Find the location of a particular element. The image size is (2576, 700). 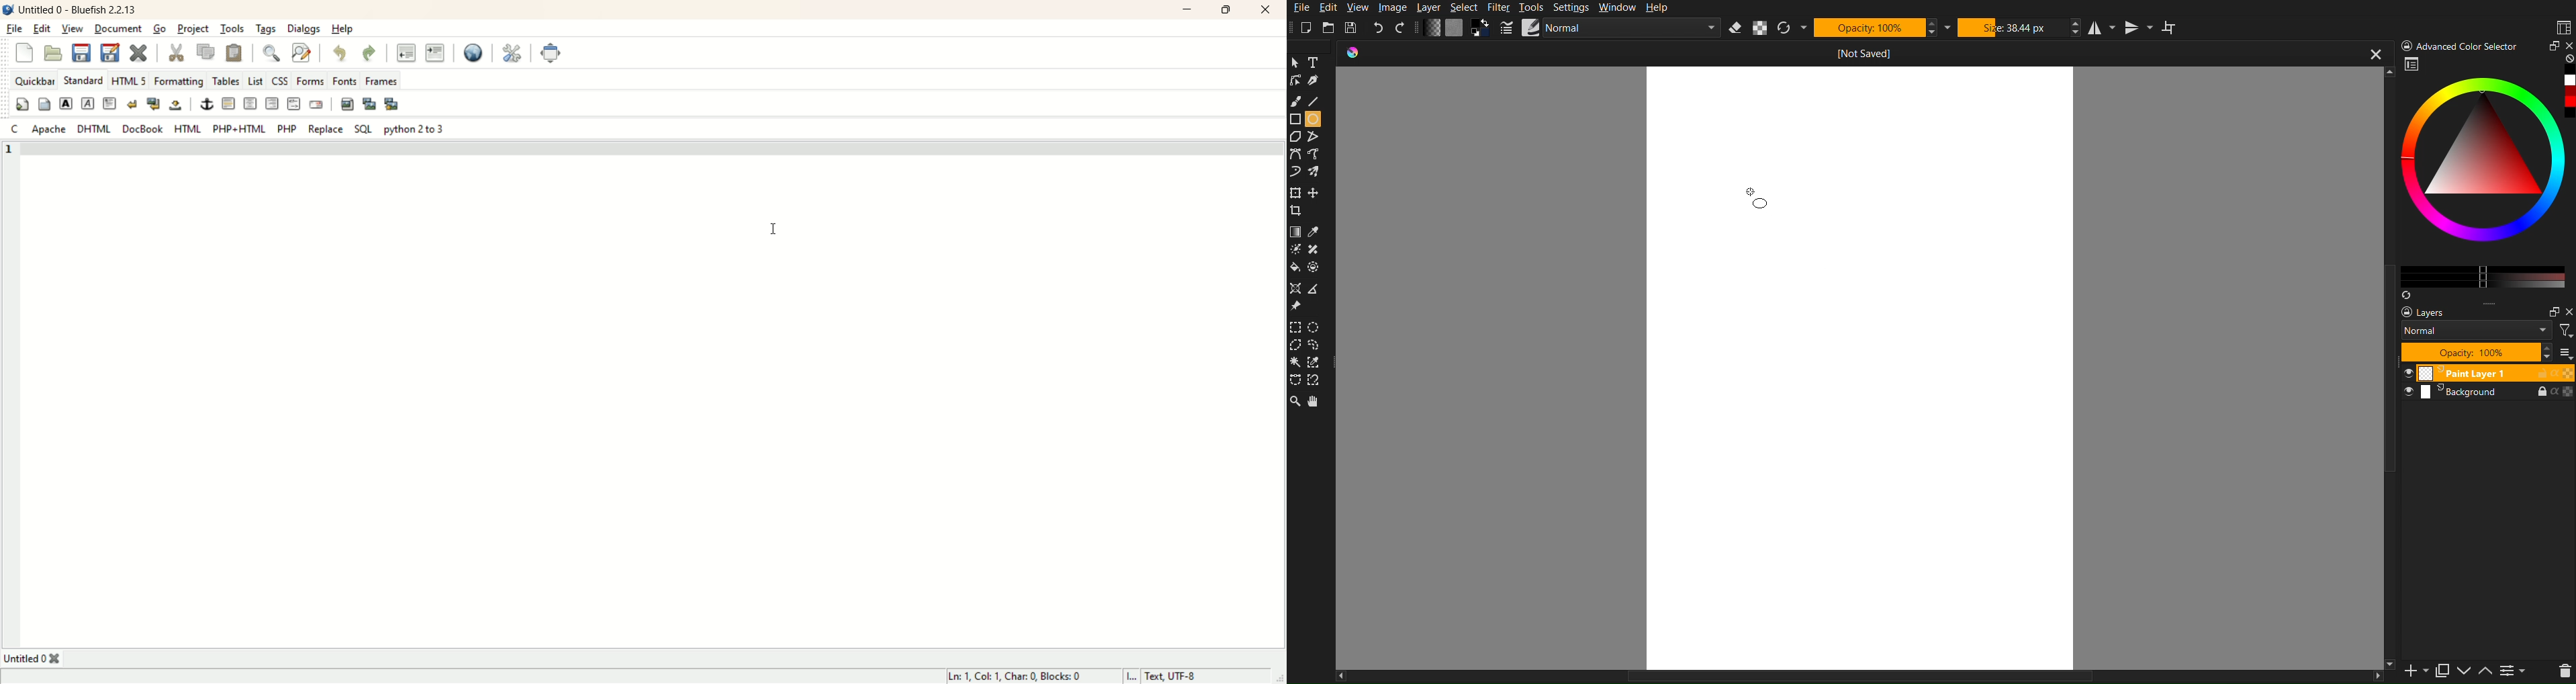

title is located at coordinates (81, 9).